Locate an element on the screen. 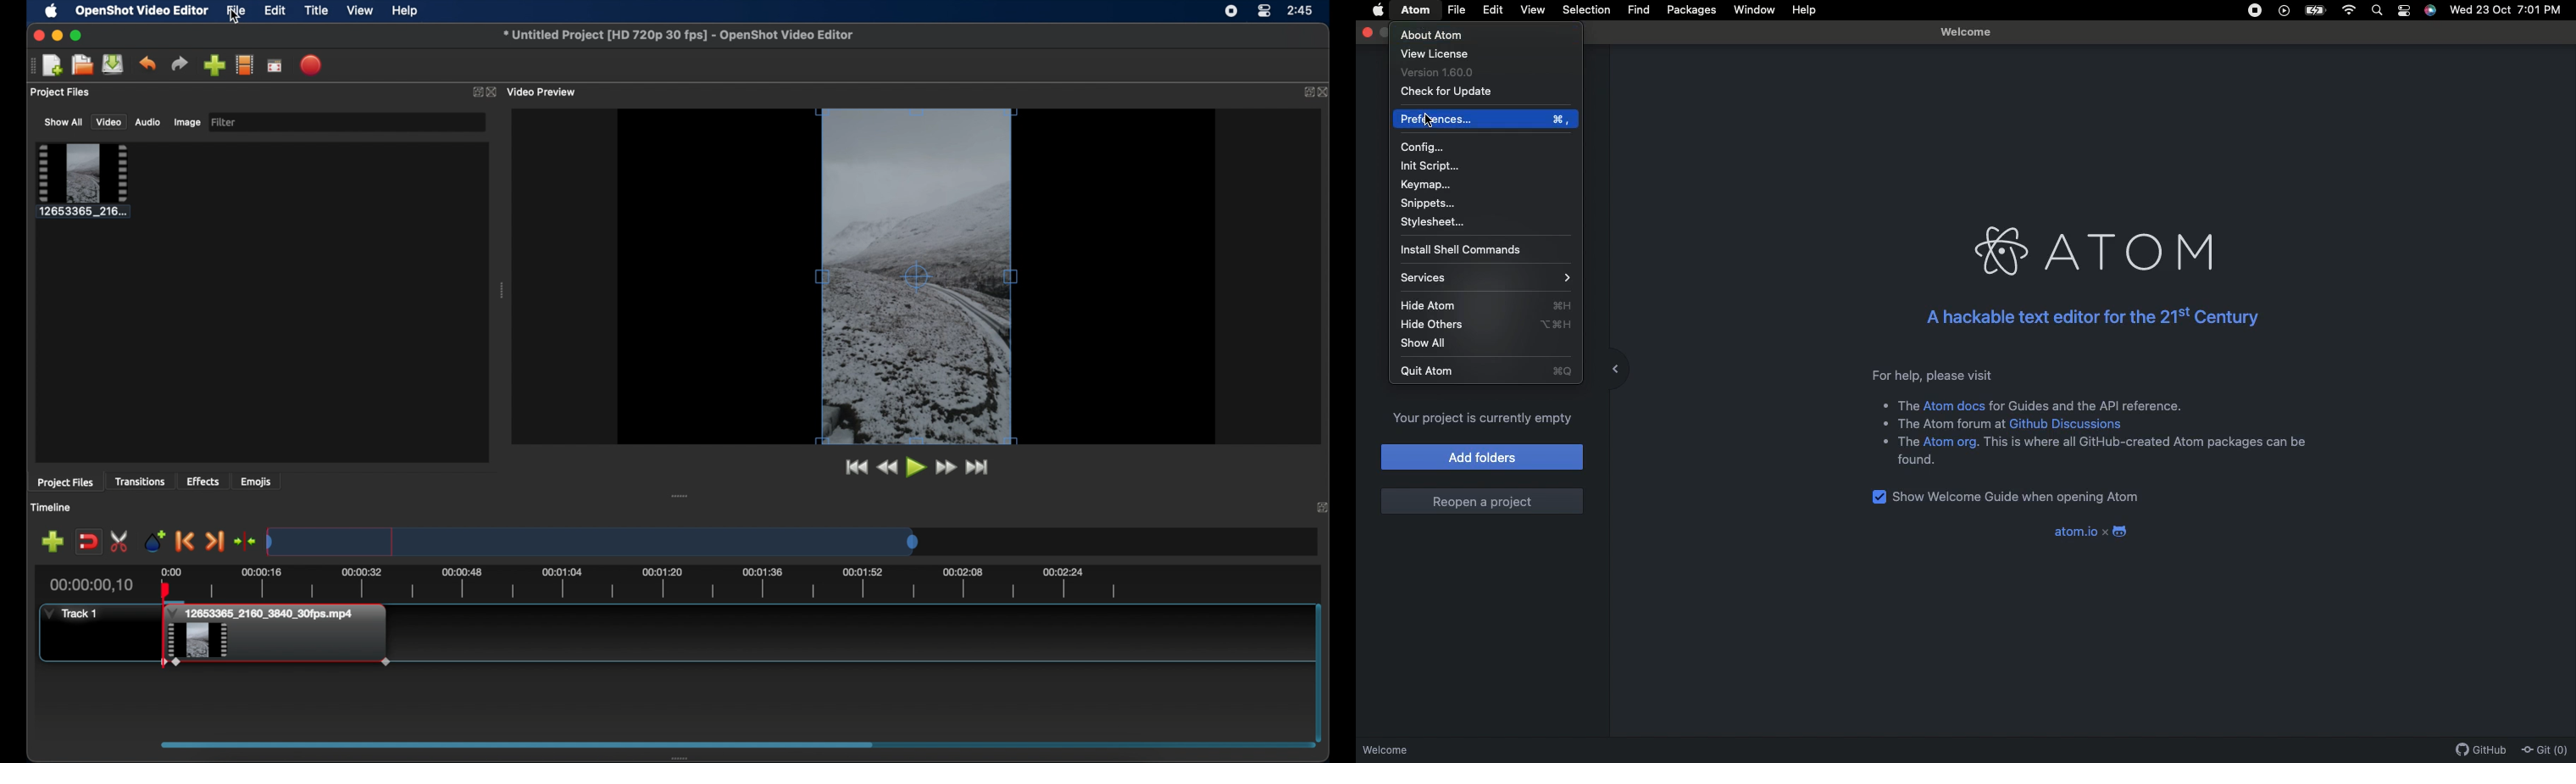  maximize is located at coordinates (78, 35).